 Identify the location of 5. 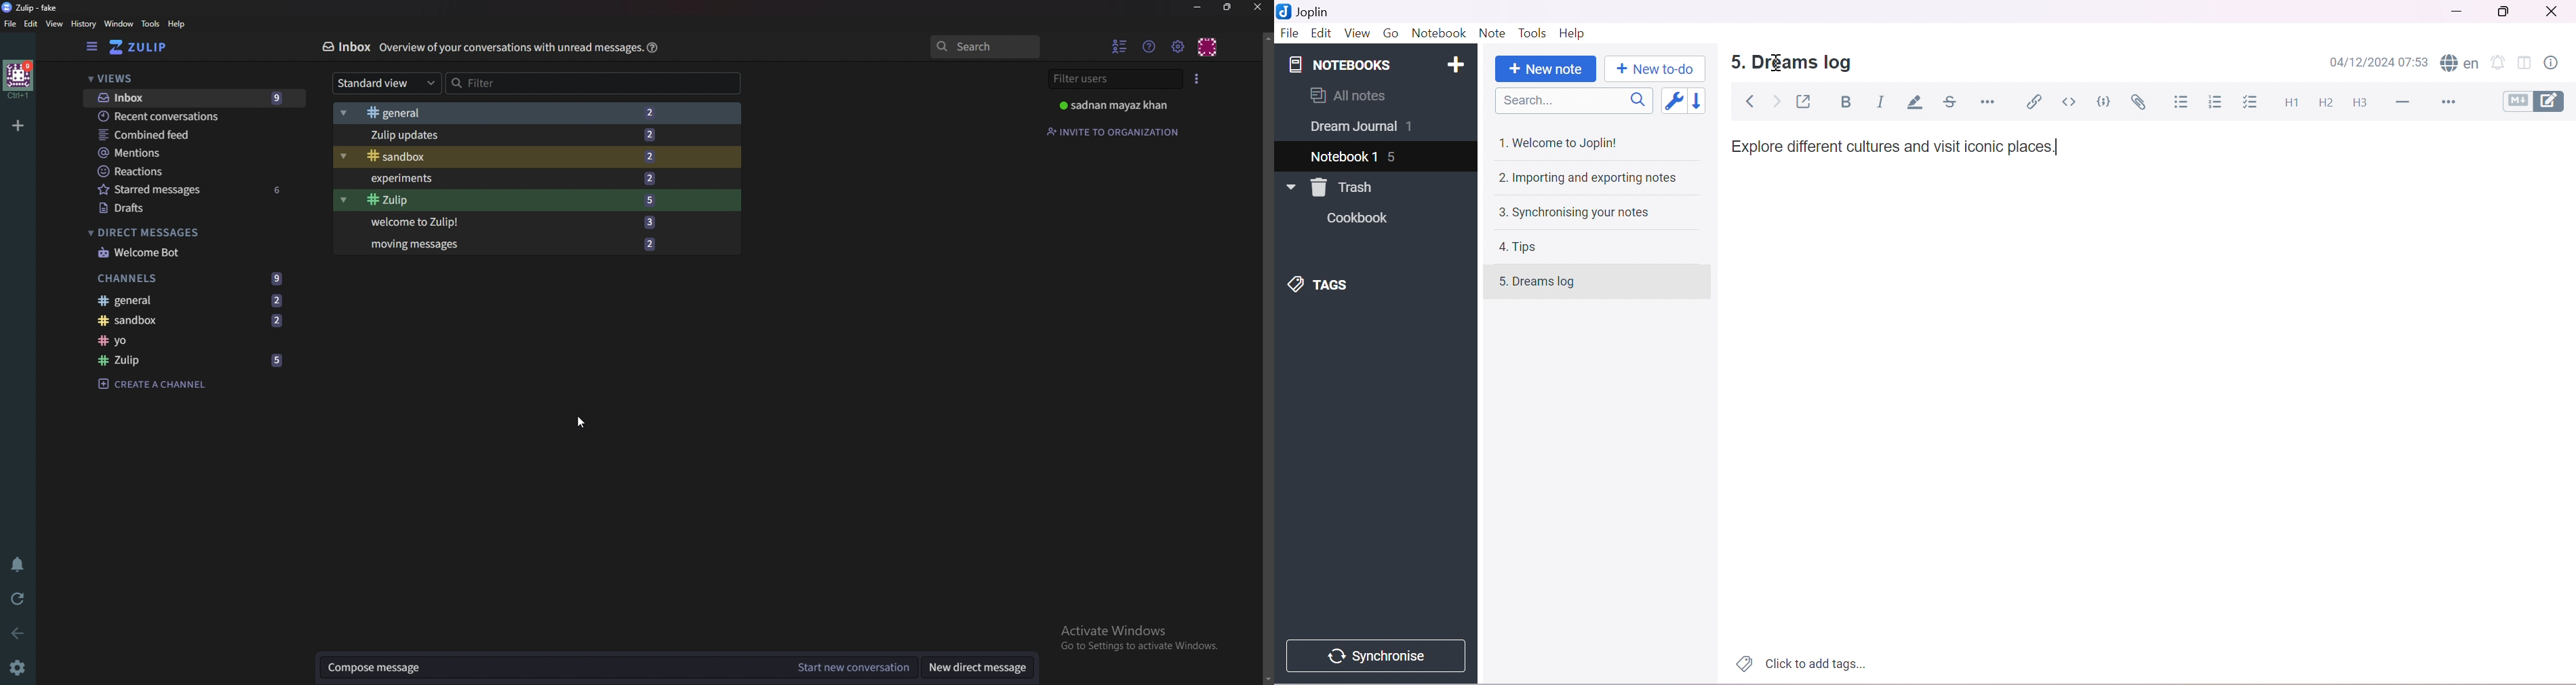
(1395, 158).